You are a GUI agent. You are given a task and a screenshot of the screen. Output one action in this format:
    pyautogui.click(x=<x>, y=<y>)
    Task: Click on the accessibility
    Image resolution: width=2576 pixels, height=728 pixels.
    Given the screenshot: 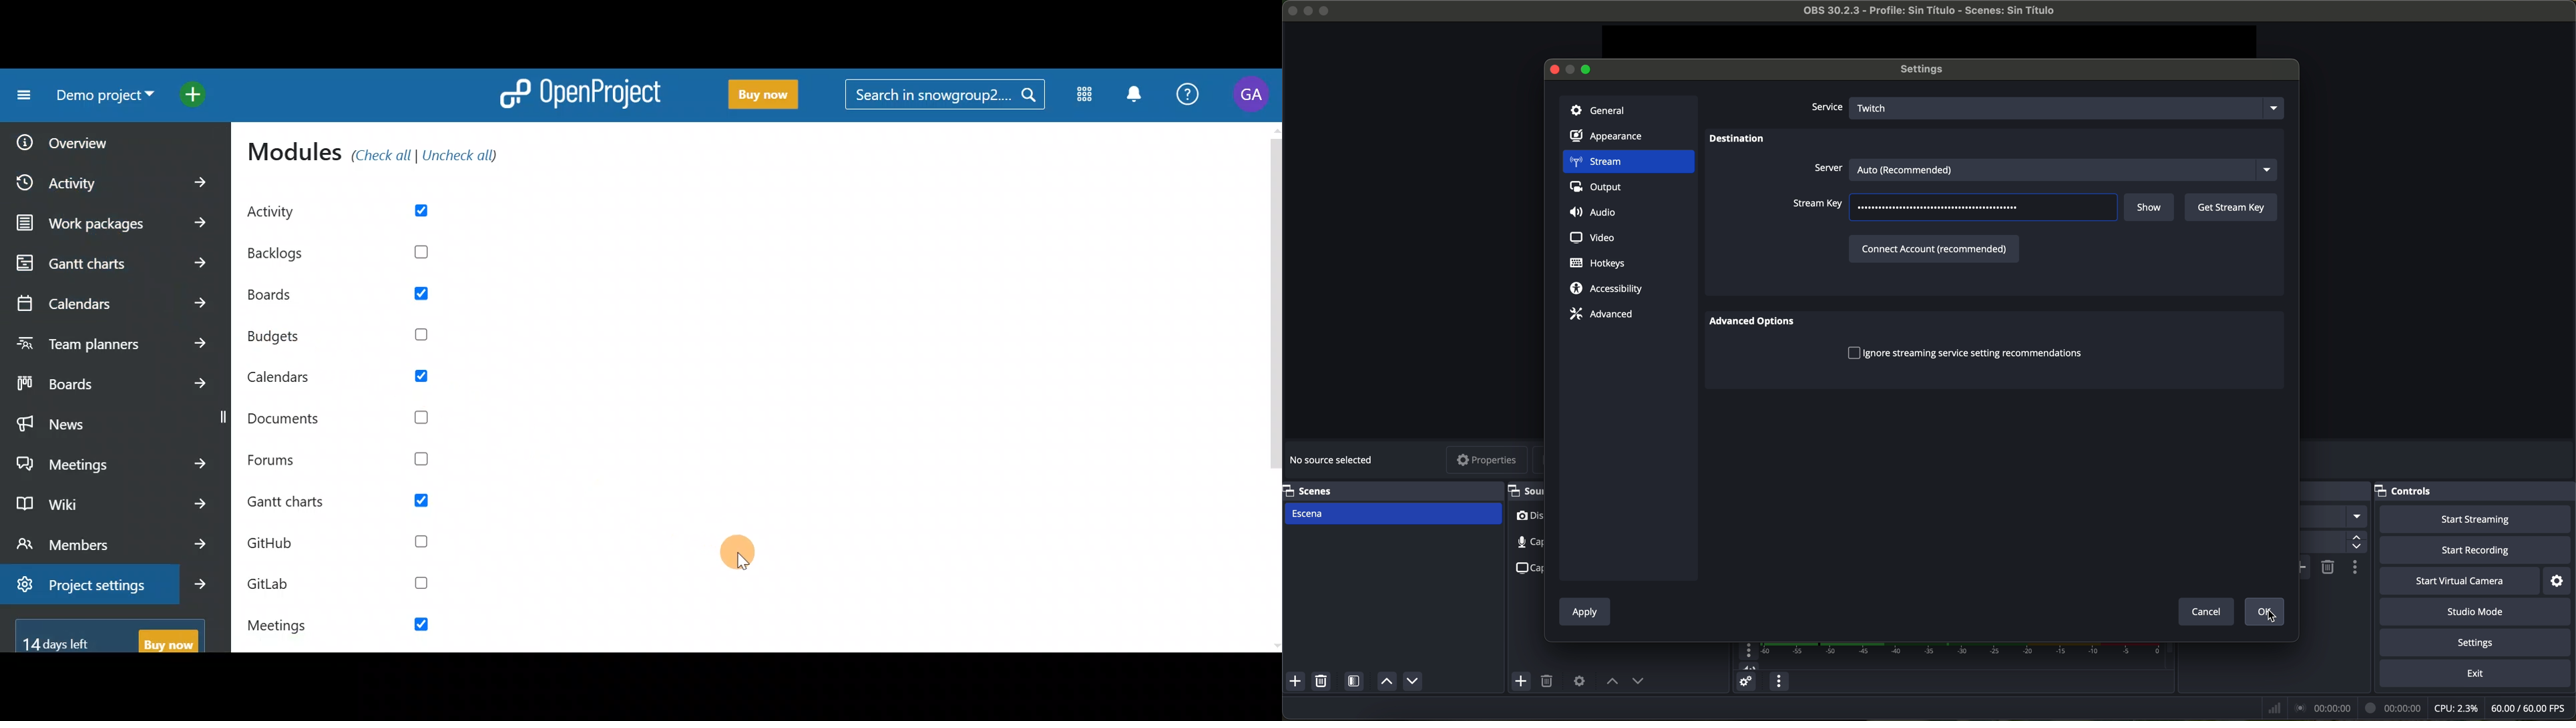 What is the action you would take?
    pyautogui.click(x=1606, y=289)
    